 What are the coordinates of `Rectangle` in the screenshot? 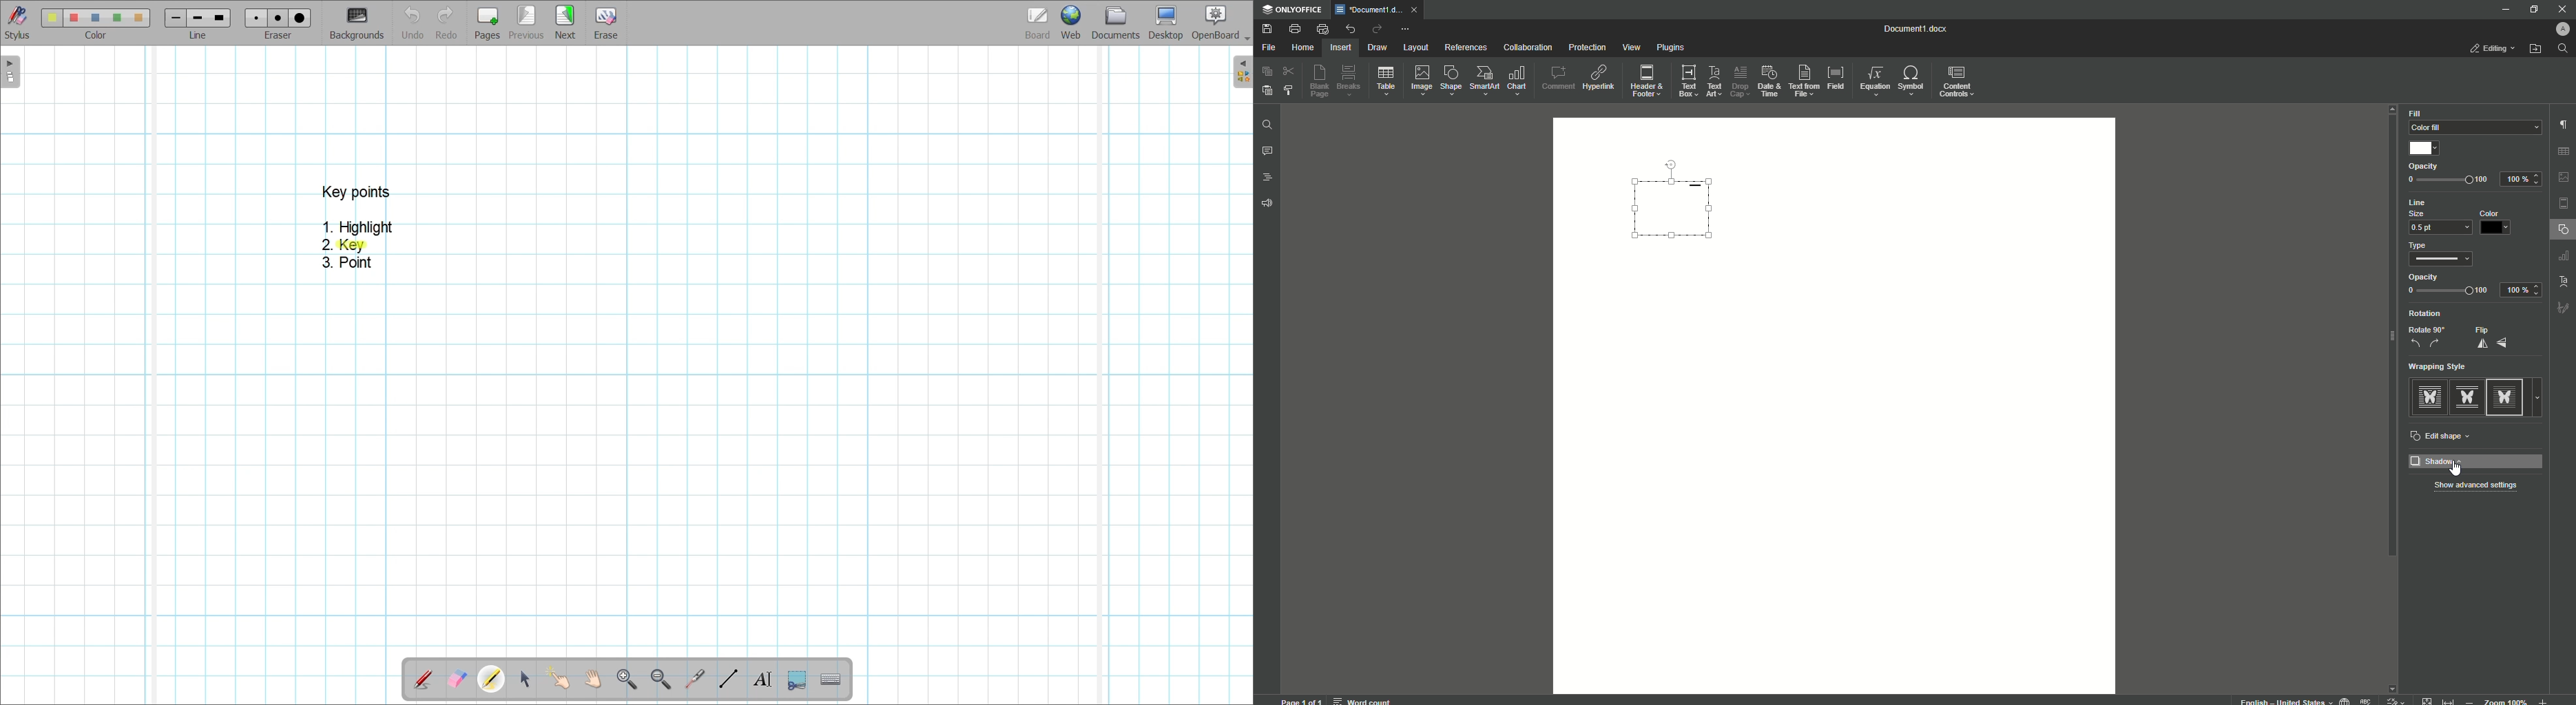 It's located at (1680, 210).